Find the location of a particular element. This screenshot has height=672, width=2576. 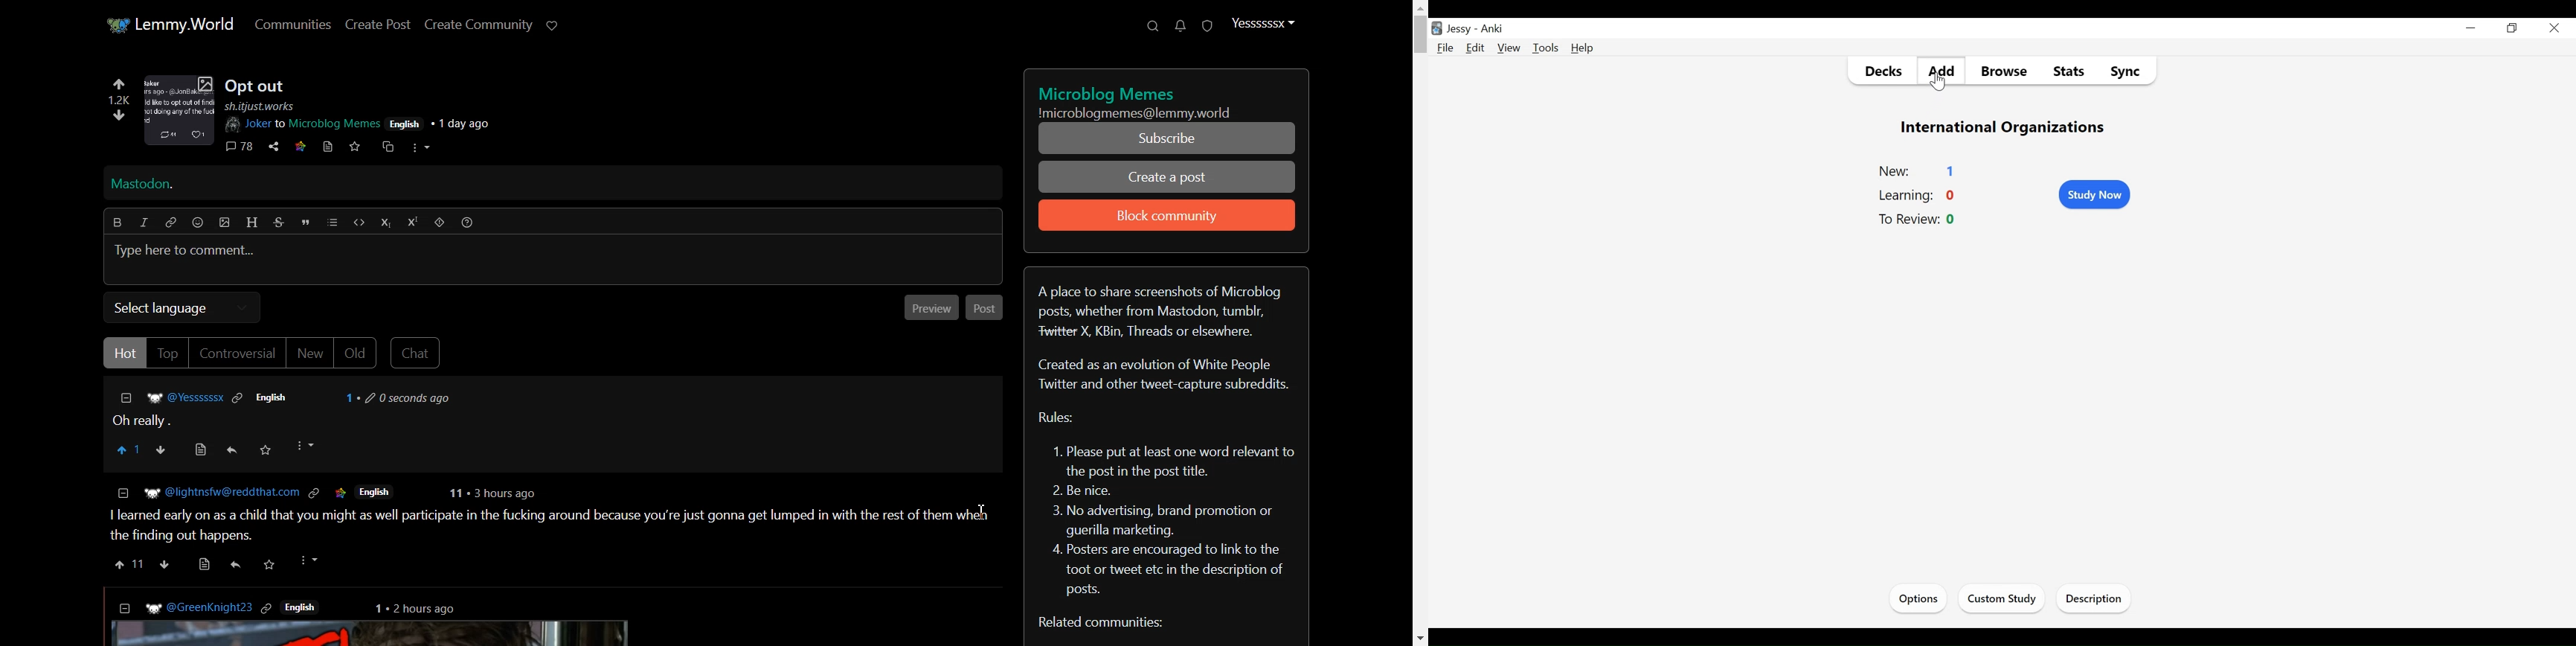

Comment is located at coordinates (298, 407).